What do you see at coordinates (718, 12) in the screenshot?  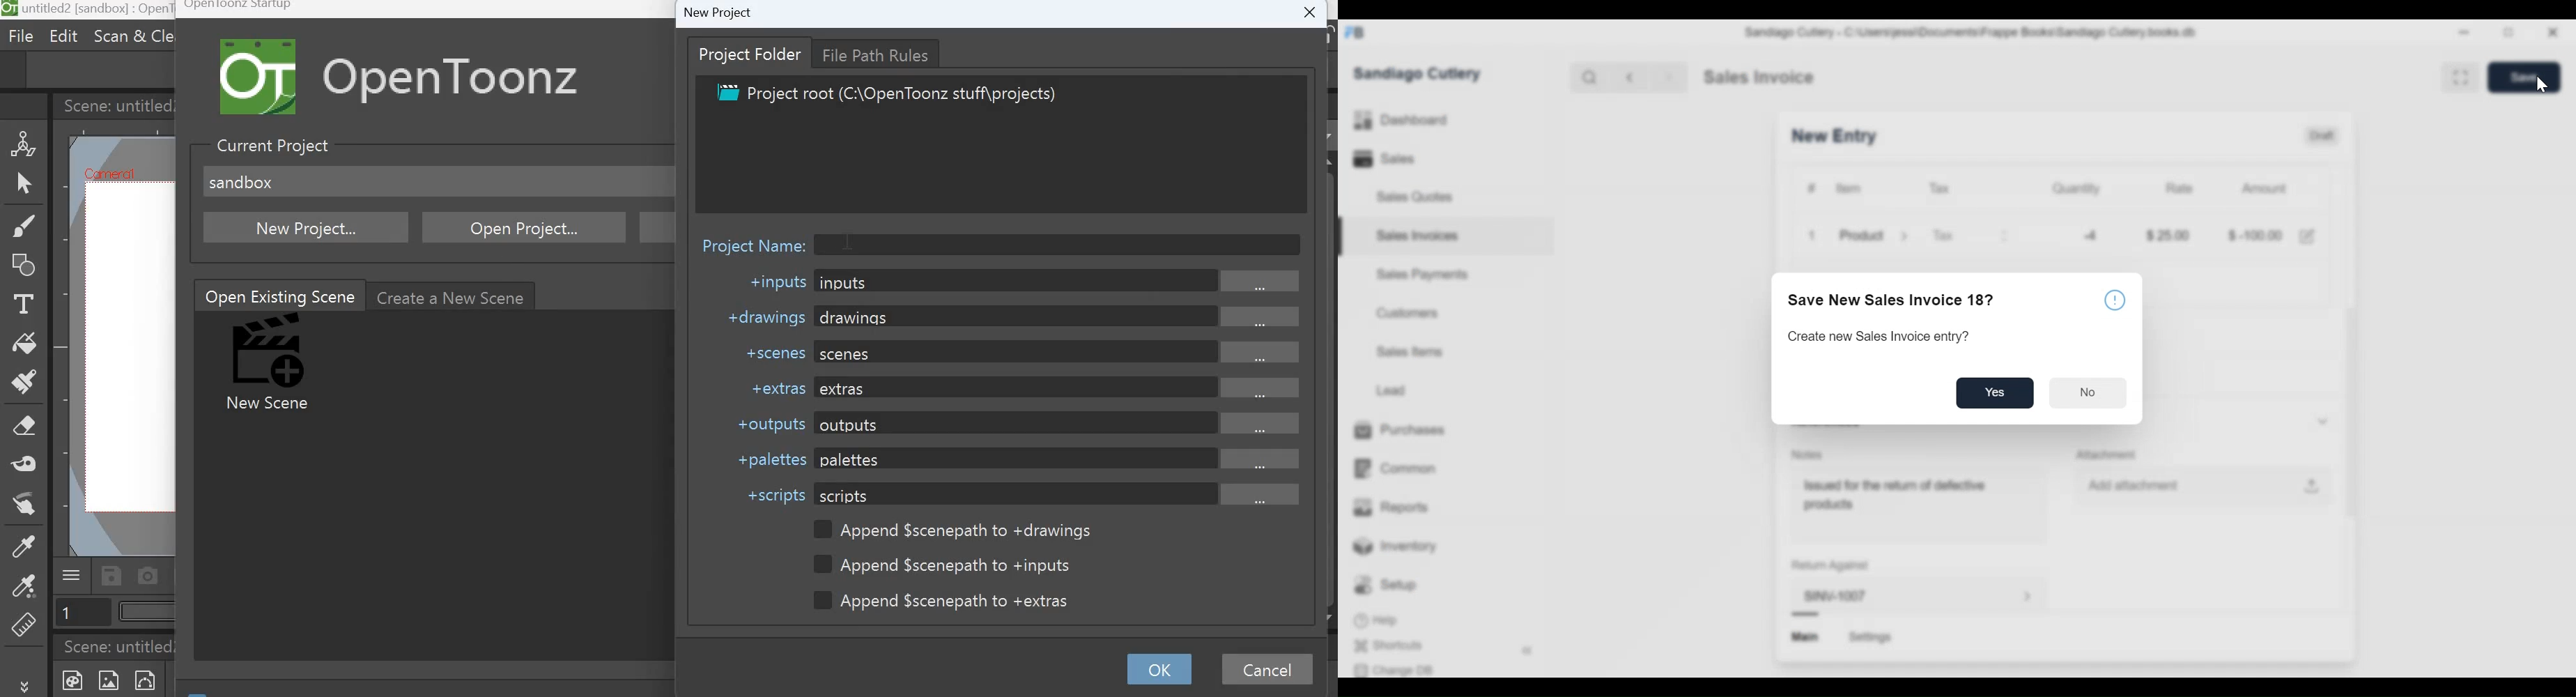 I see `New Project` at bounding box center [718, 12].